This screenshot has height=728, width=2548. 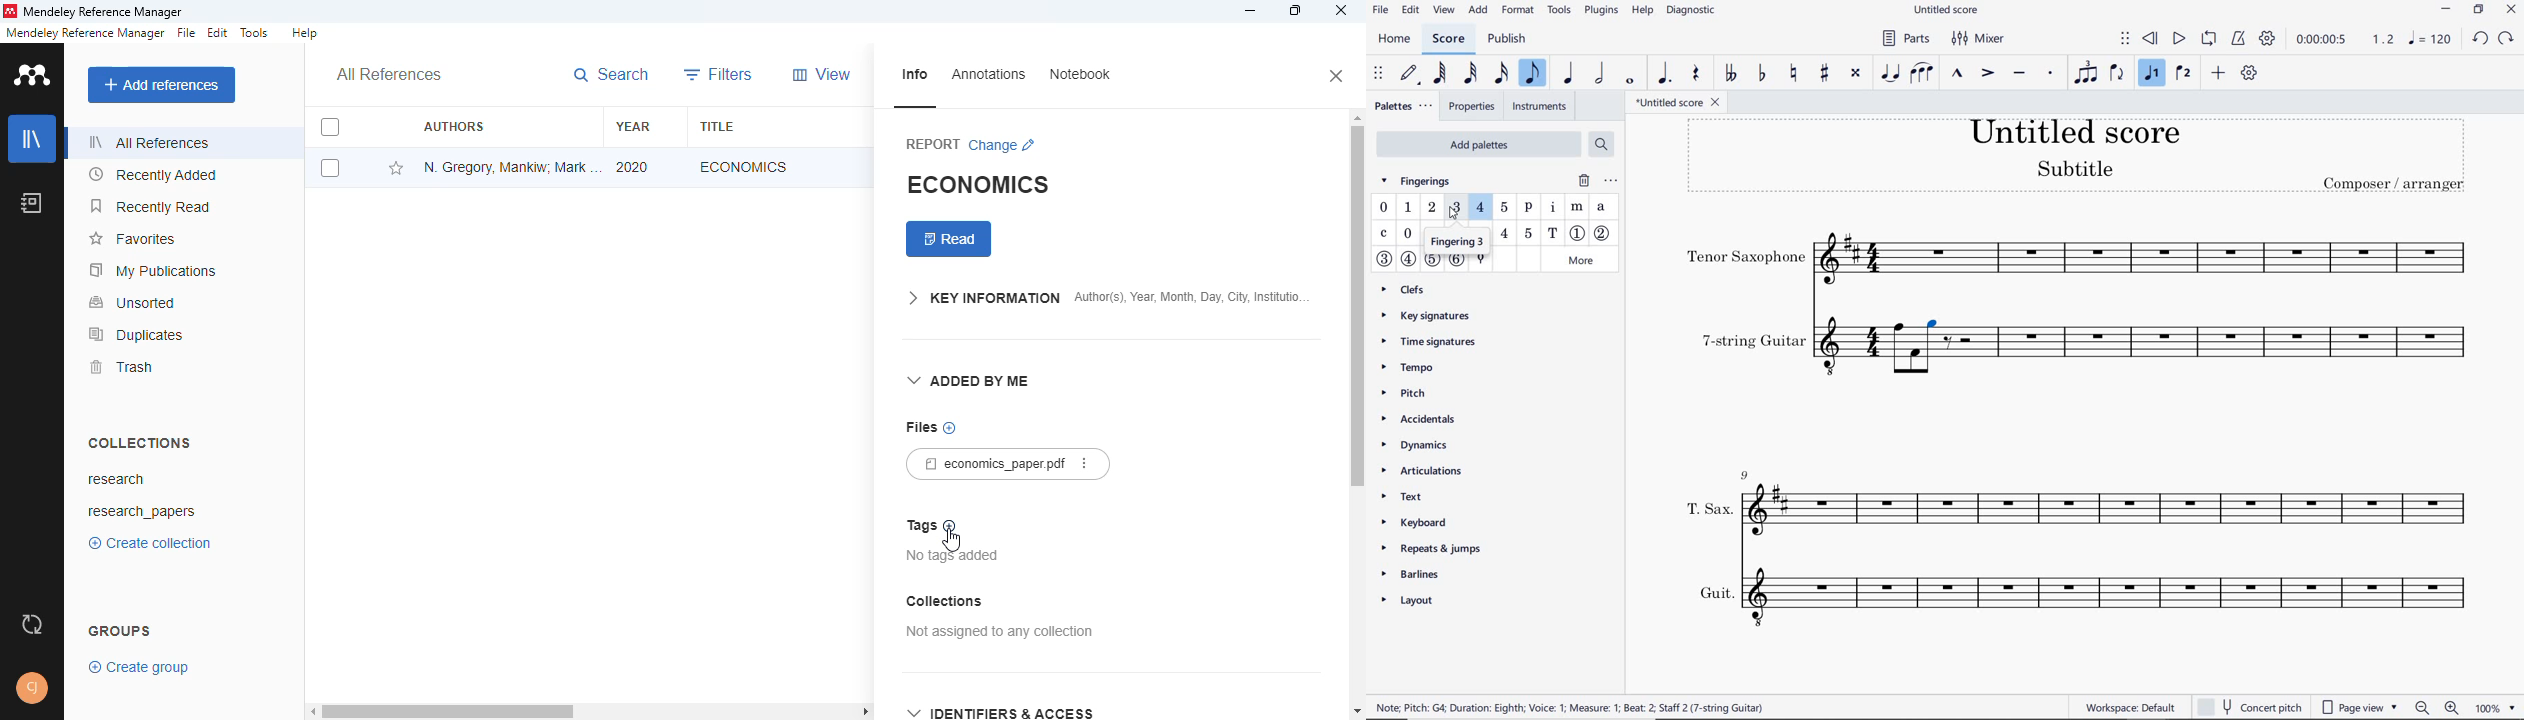 What do you see at coordinates (139, 668) in the screenshot?
I see `create group` at bounding box center [139, 668].